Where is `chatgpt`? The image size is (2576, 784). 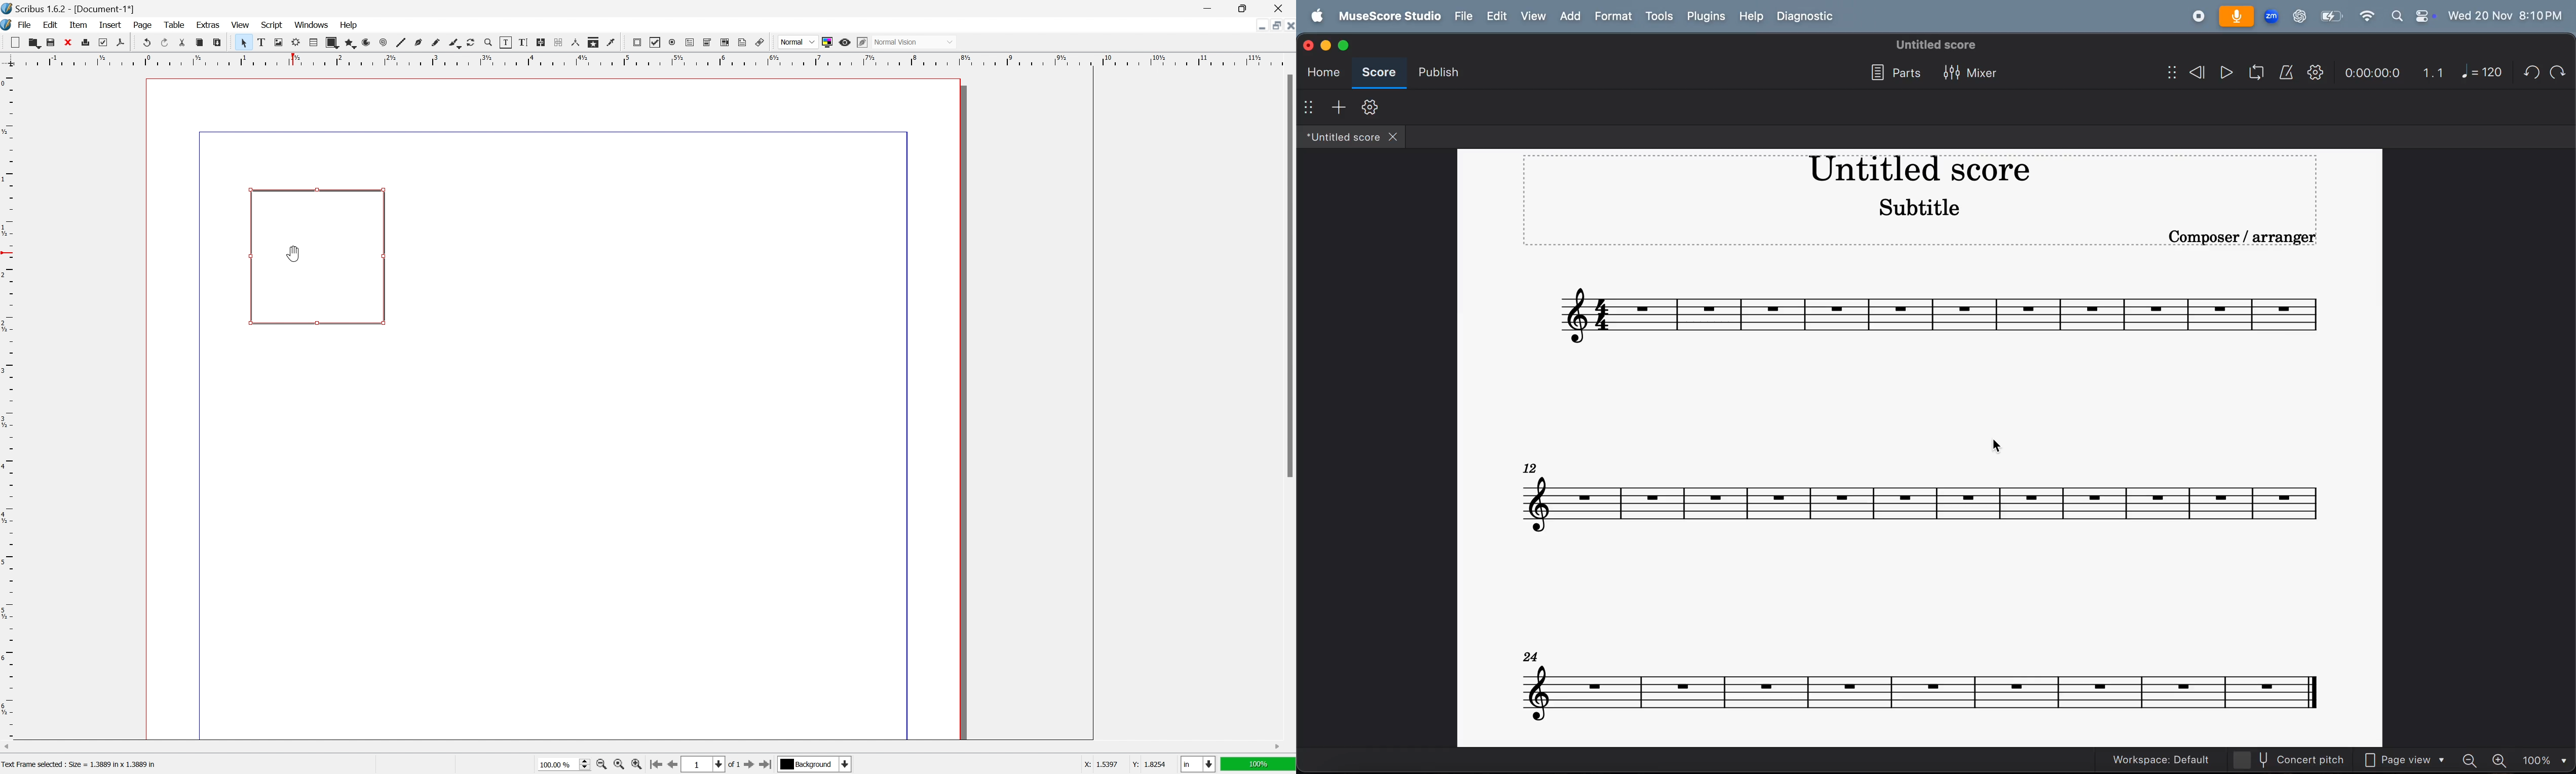
chatgpt is located at coordinates (2300, 16).